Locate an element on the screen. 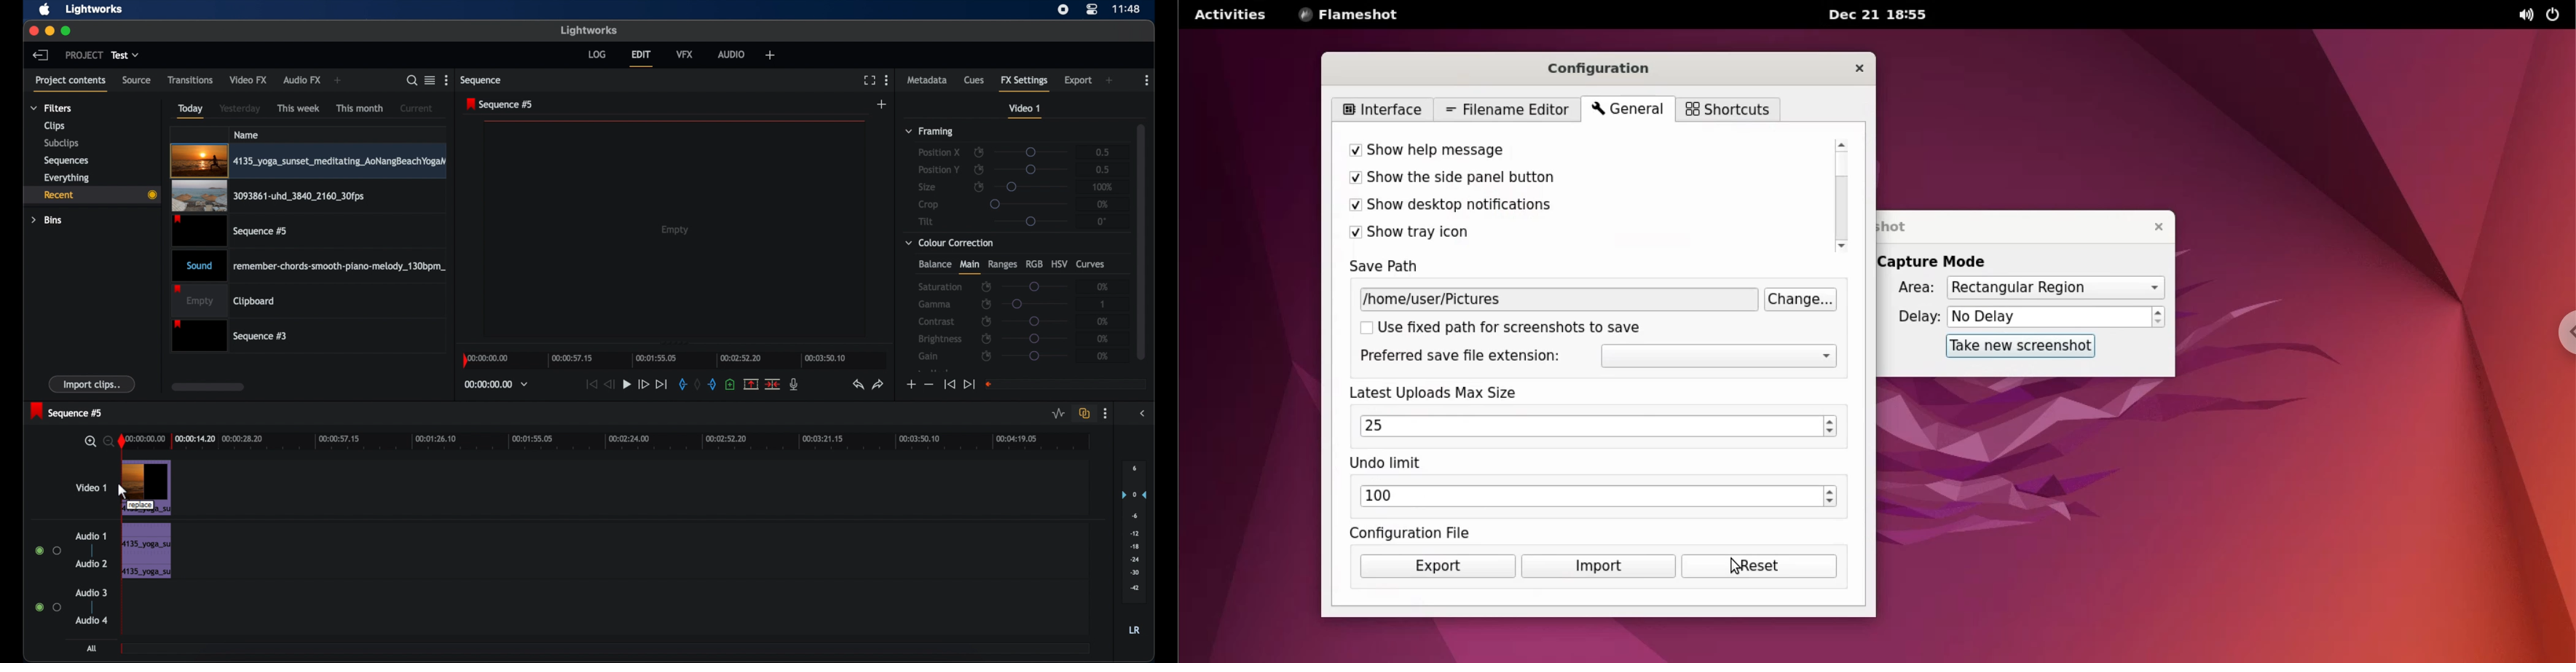 Image resolution: width=2576 pixels, height=672 pixels. fast forward is located at coordinates (643, 384).